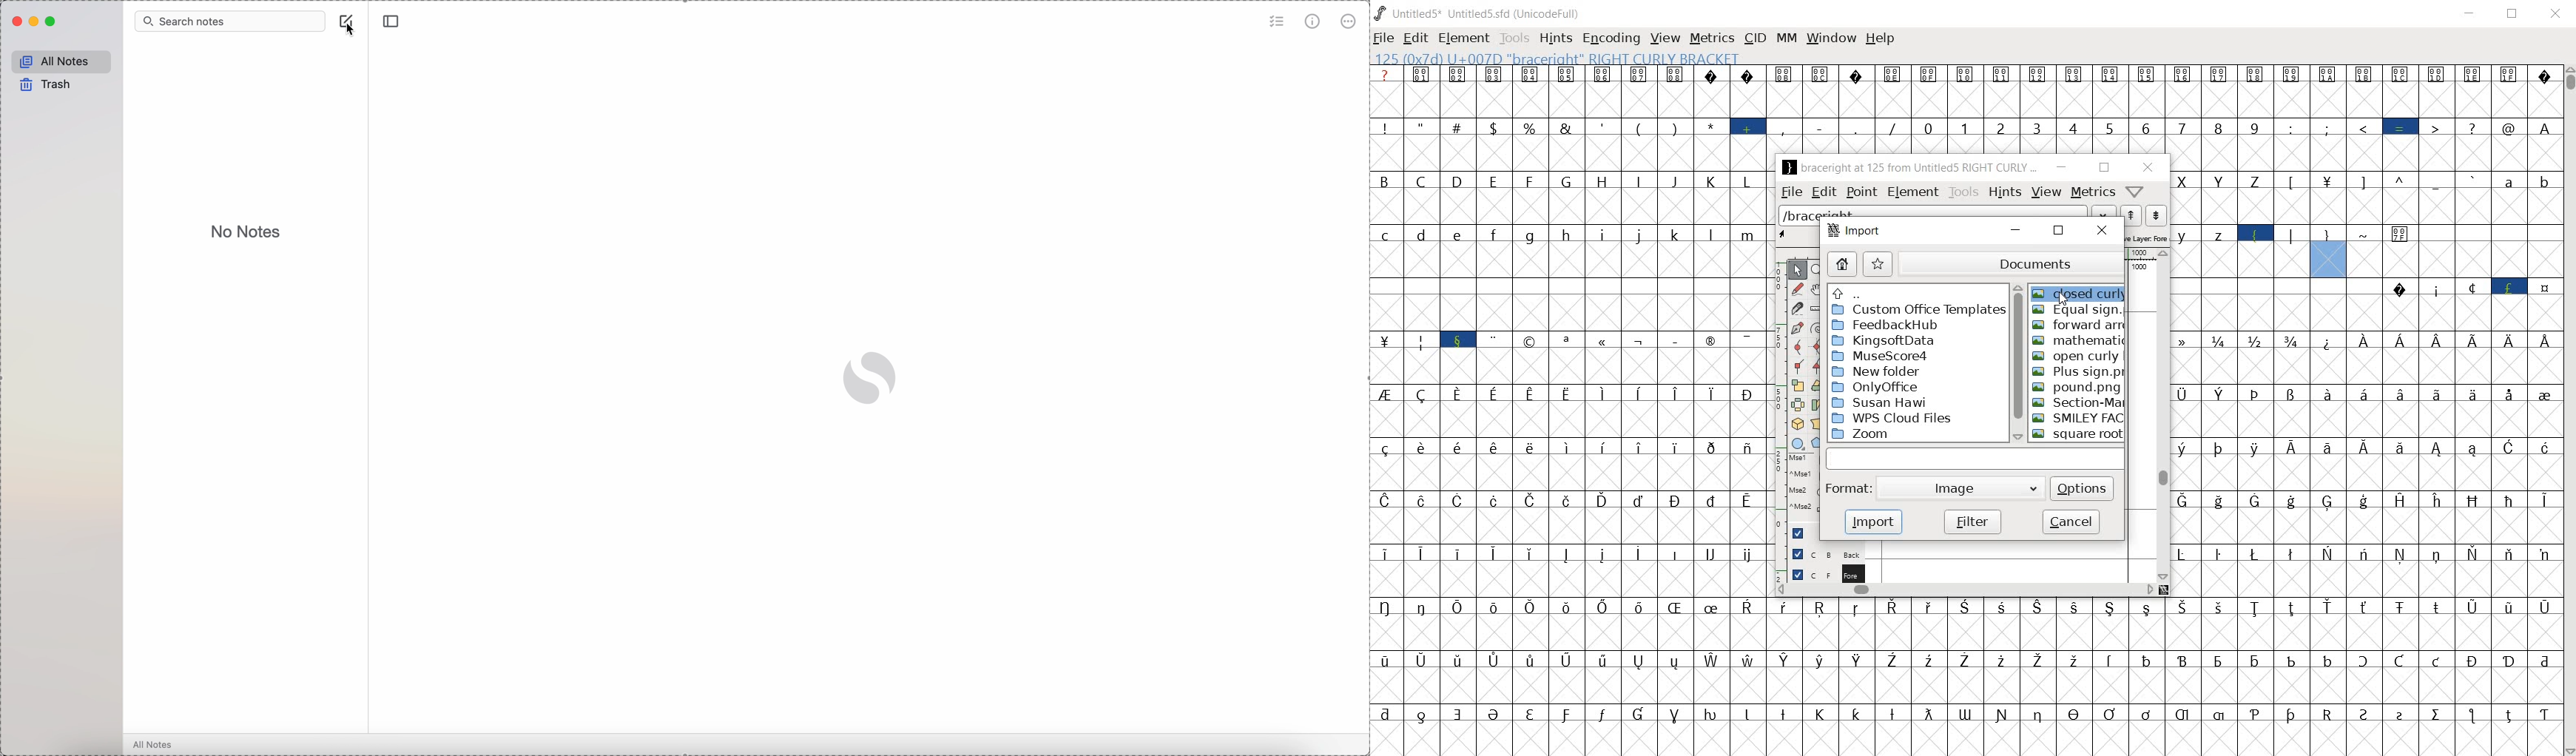  I want to click on Simplenote logo, so click(869, 376).